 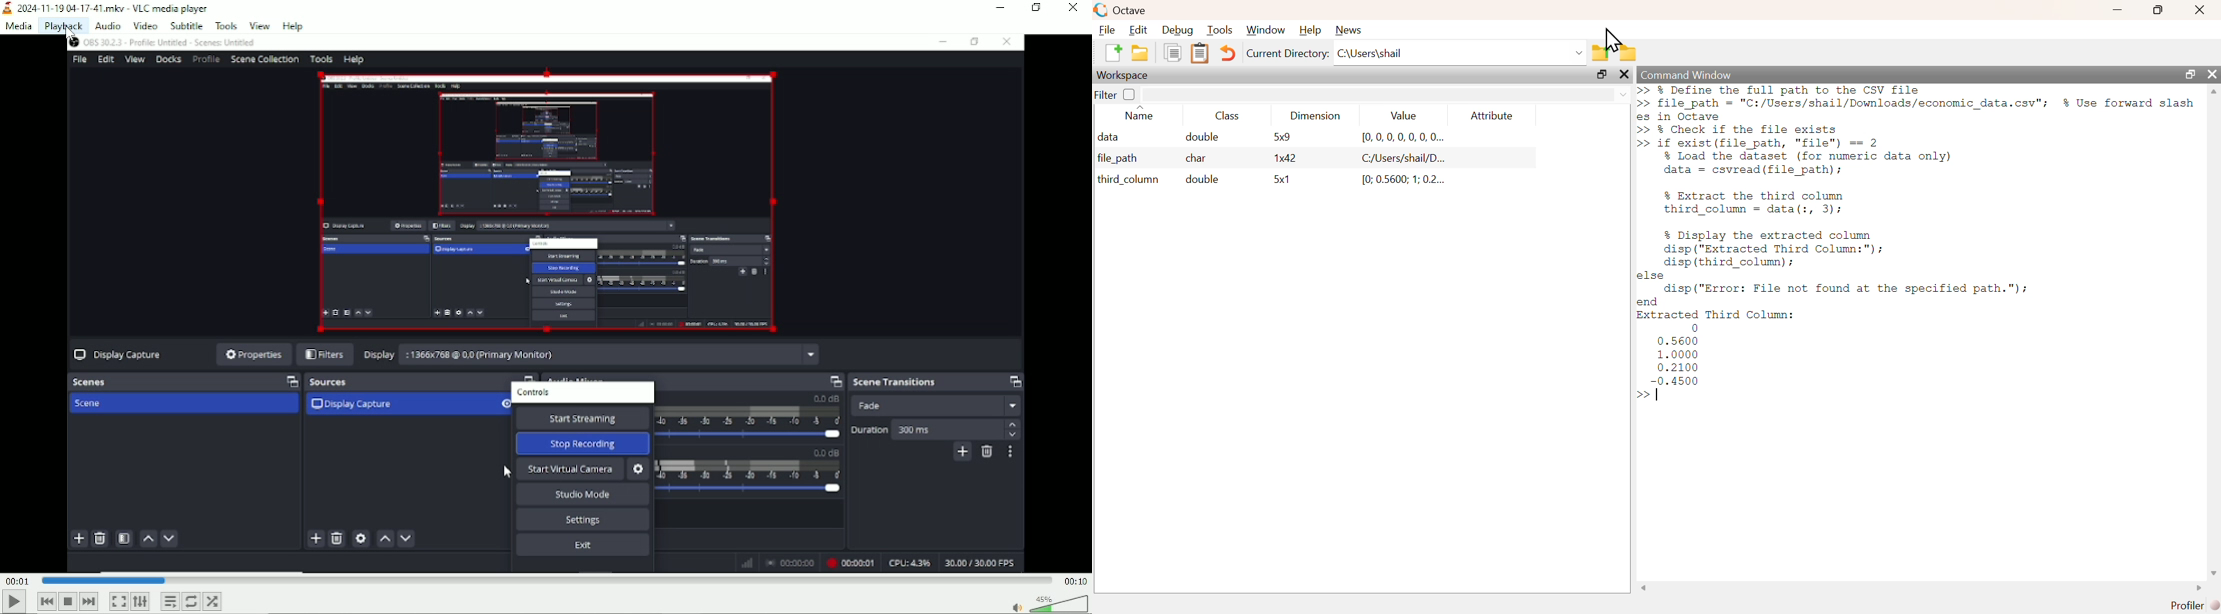 What do you see at coordinates (1137, 54) in the screenshot?
I see `open folder` at bounding box center [1137, 54].